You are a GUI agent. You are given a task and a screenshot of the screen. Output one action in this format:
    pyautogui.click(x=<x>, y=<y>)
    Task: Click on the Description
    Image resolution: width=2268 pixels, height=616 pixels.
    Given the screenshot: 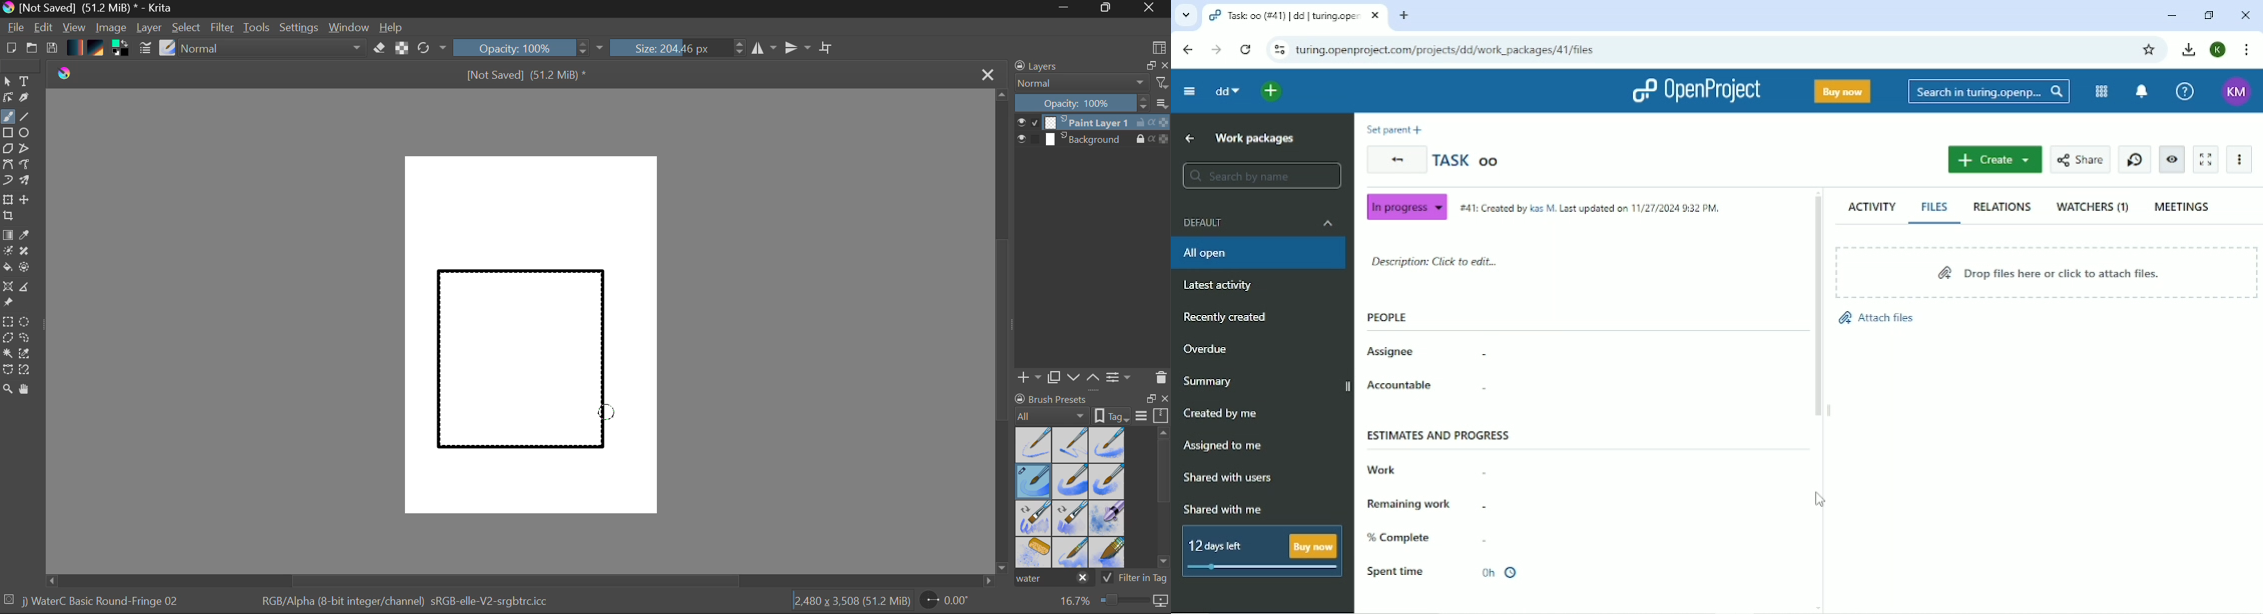 What is the action you would take?
    pyautogui.click(x=1438, y=262)
    